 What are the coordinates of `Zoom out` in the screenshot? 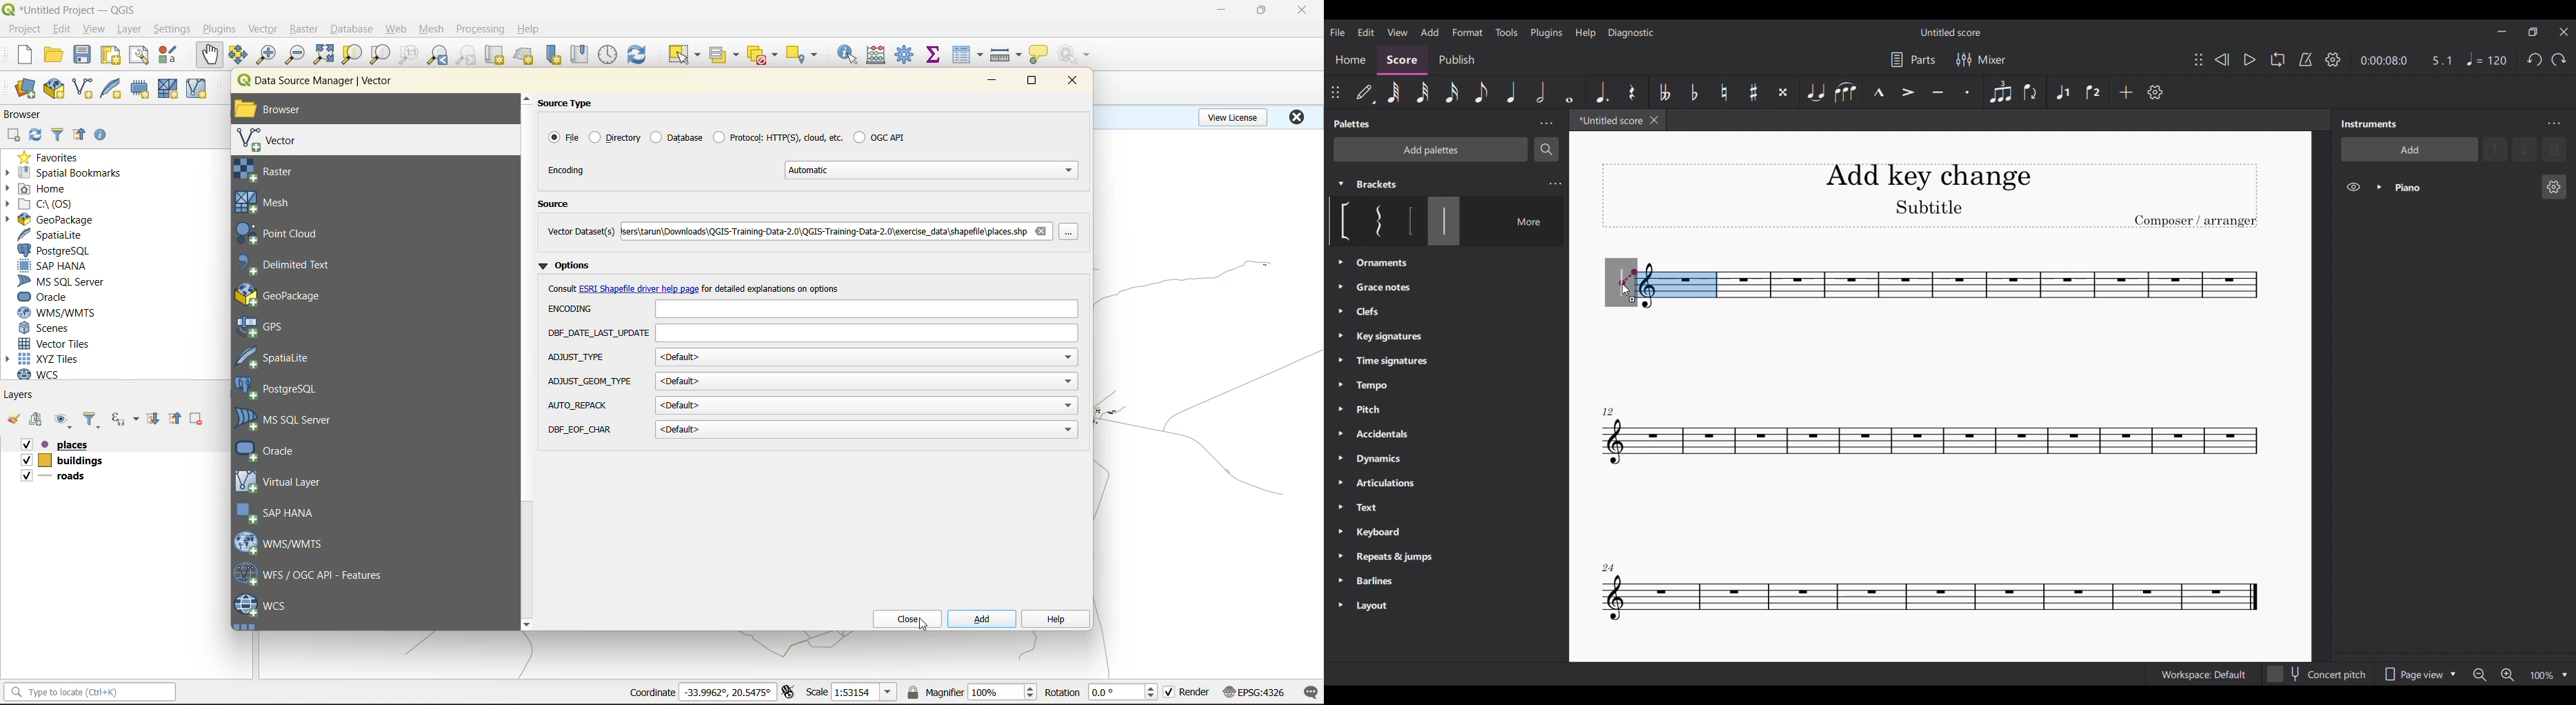 It's located at (2479, 675).